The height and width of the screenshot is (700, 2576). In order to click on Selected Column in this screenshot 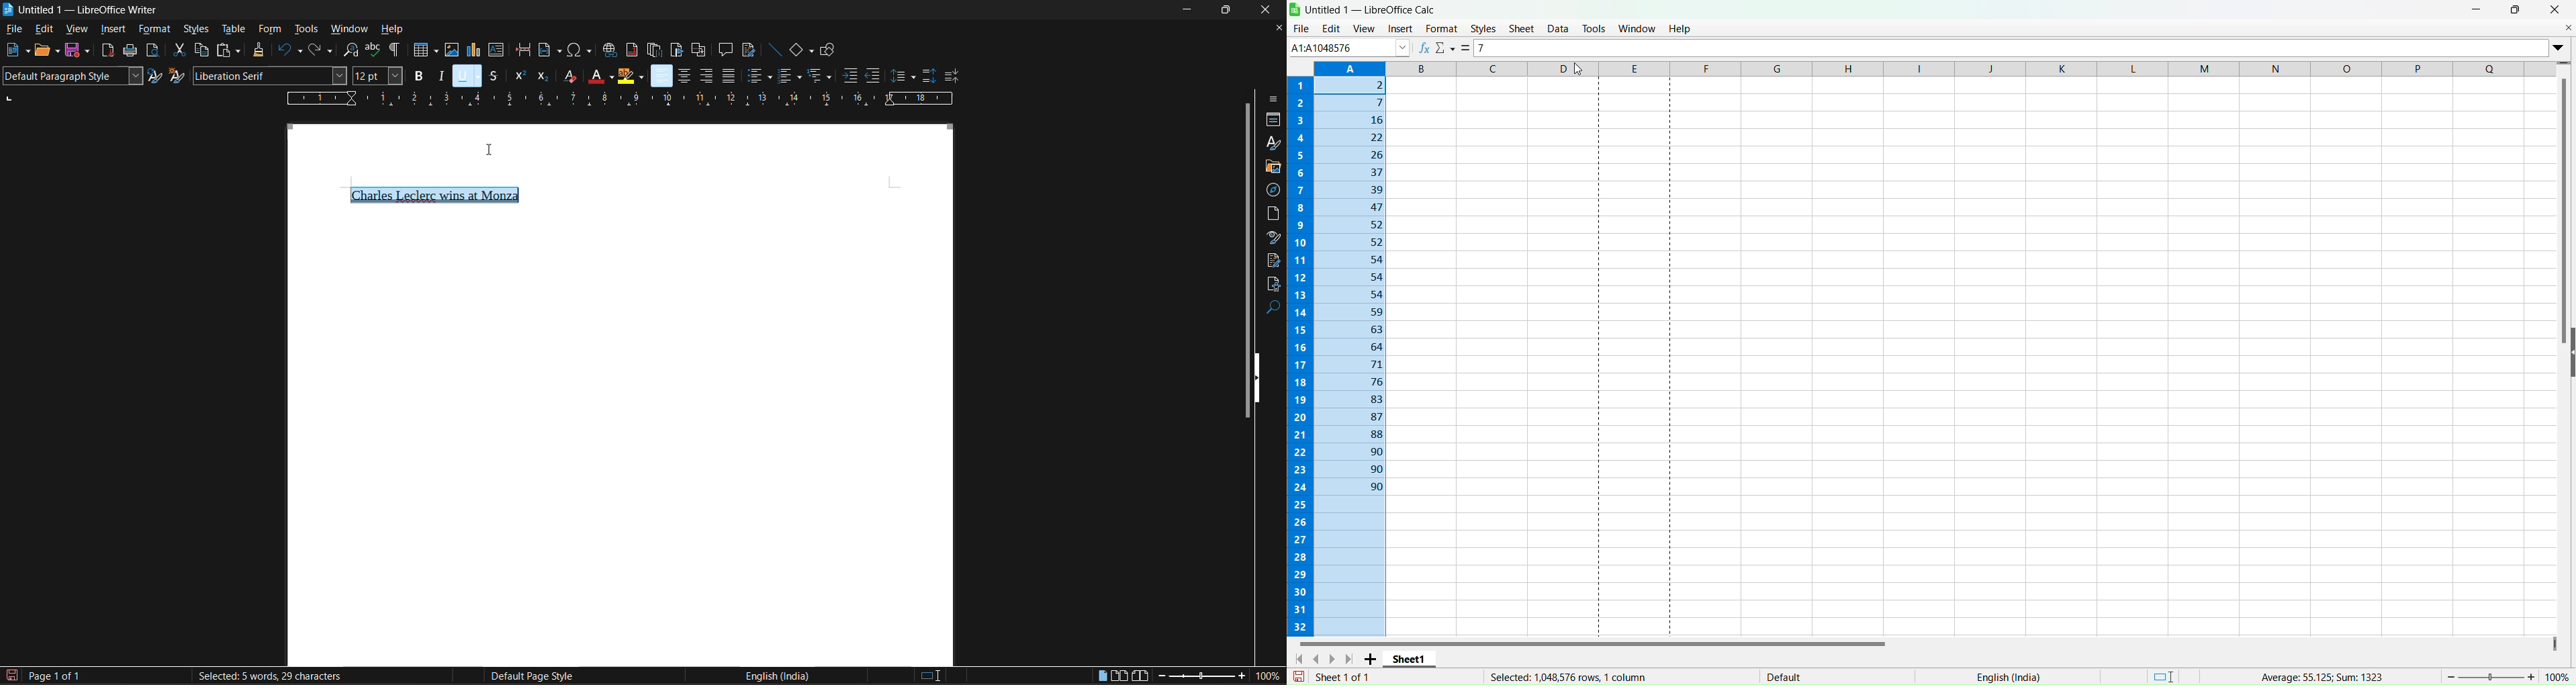, I will do `click(1351, 356)`.